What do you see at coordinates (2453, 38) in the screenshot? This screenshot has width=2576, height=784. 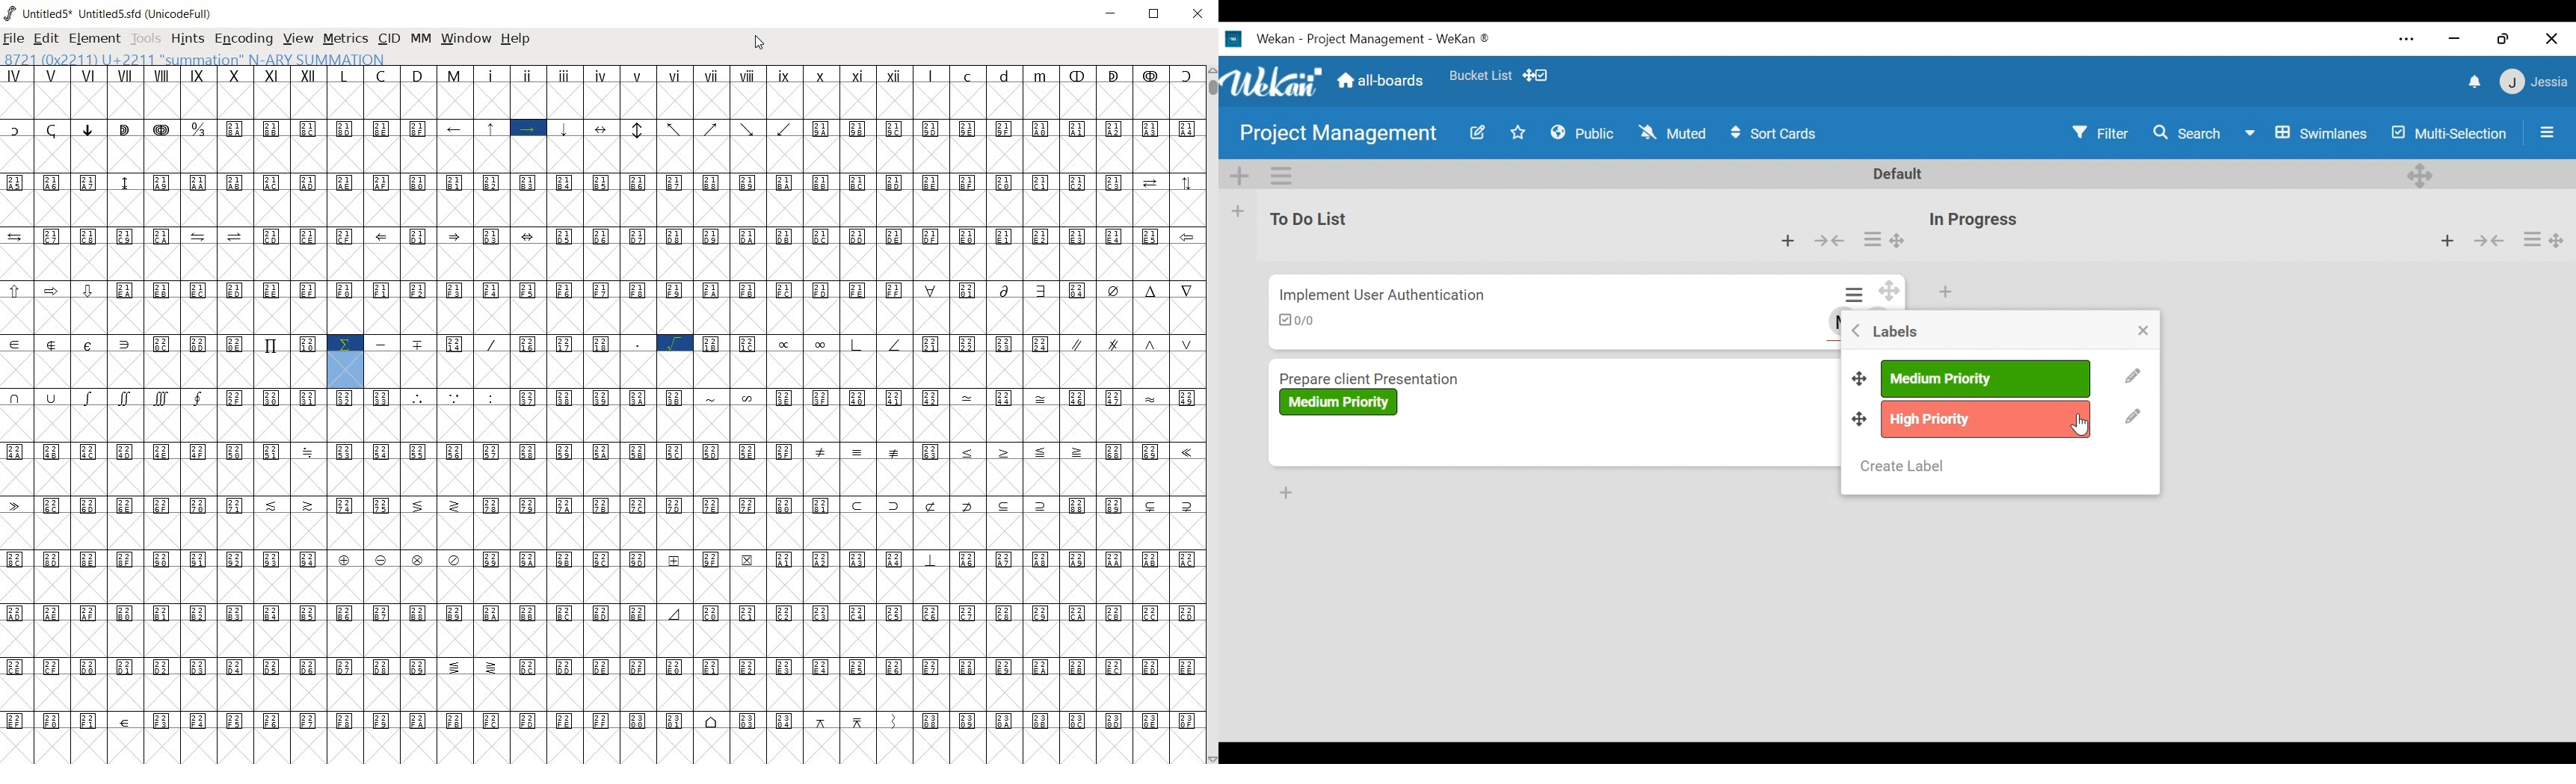 I see `minimize` at bounding box center [2453, 38].